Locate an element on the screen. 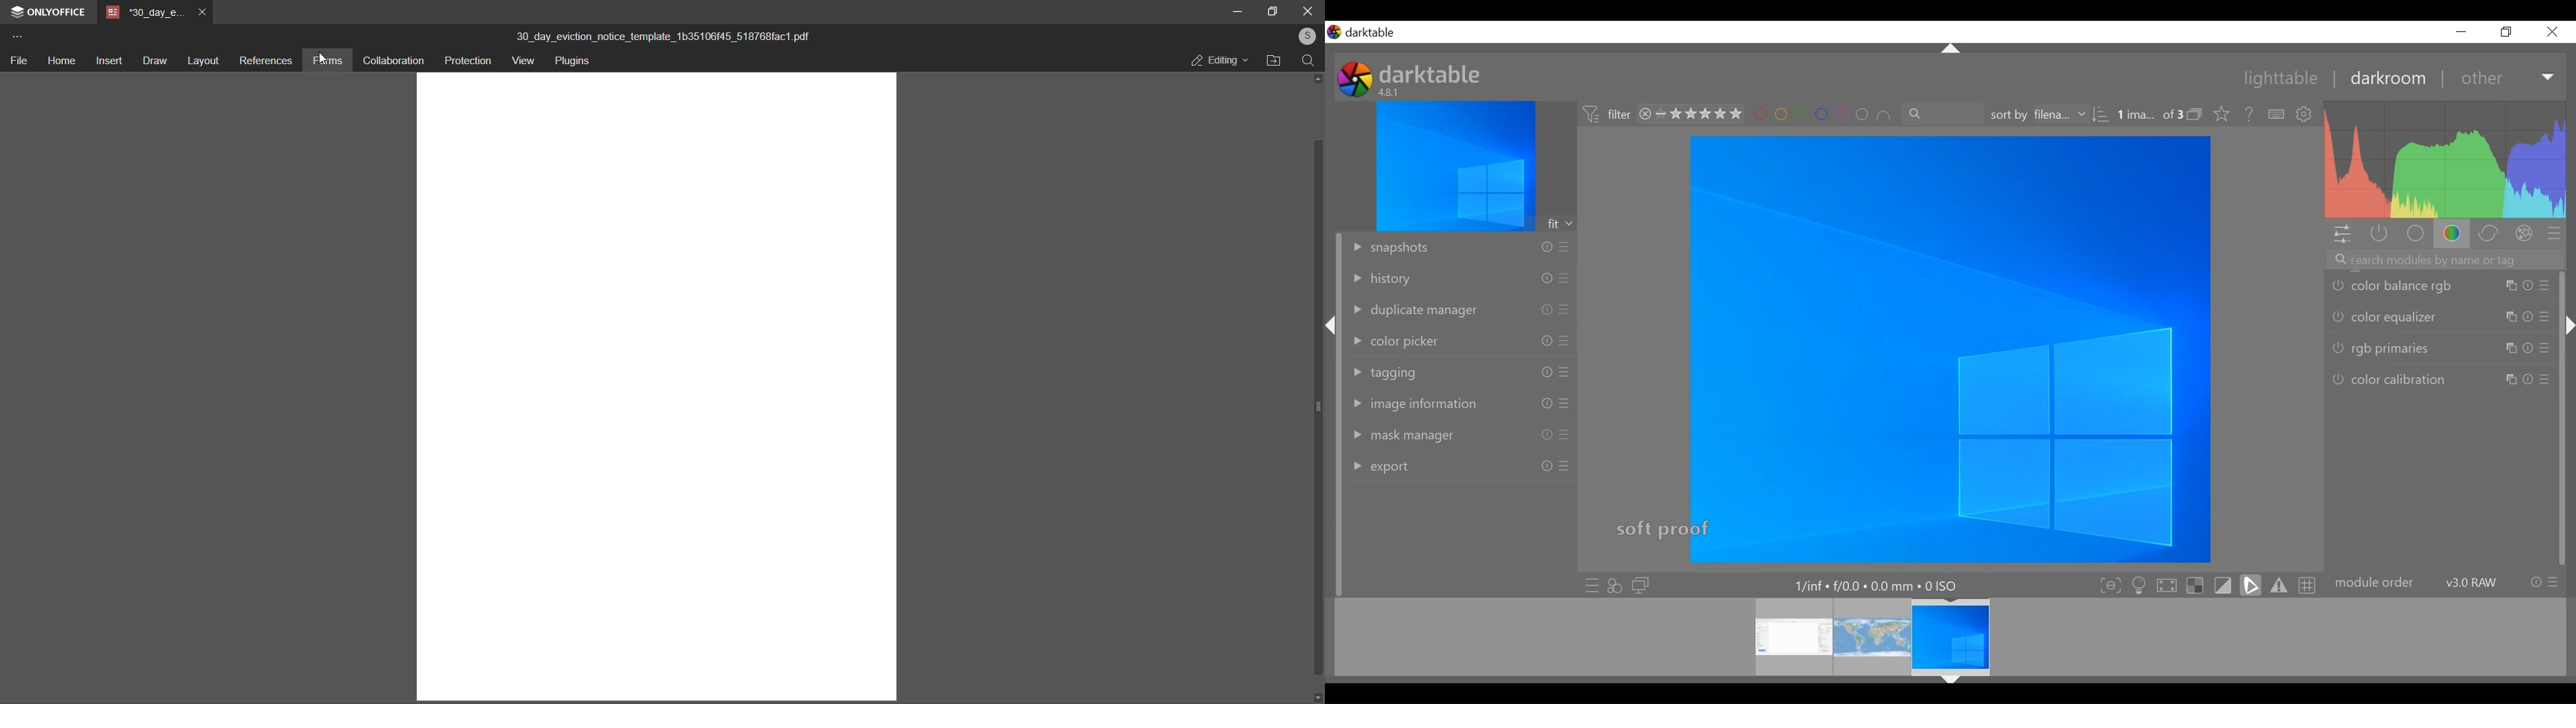 Image resolution: width=2576 pixels, height=728 pixels. Collapse  is located at coordinates (1951, 681).